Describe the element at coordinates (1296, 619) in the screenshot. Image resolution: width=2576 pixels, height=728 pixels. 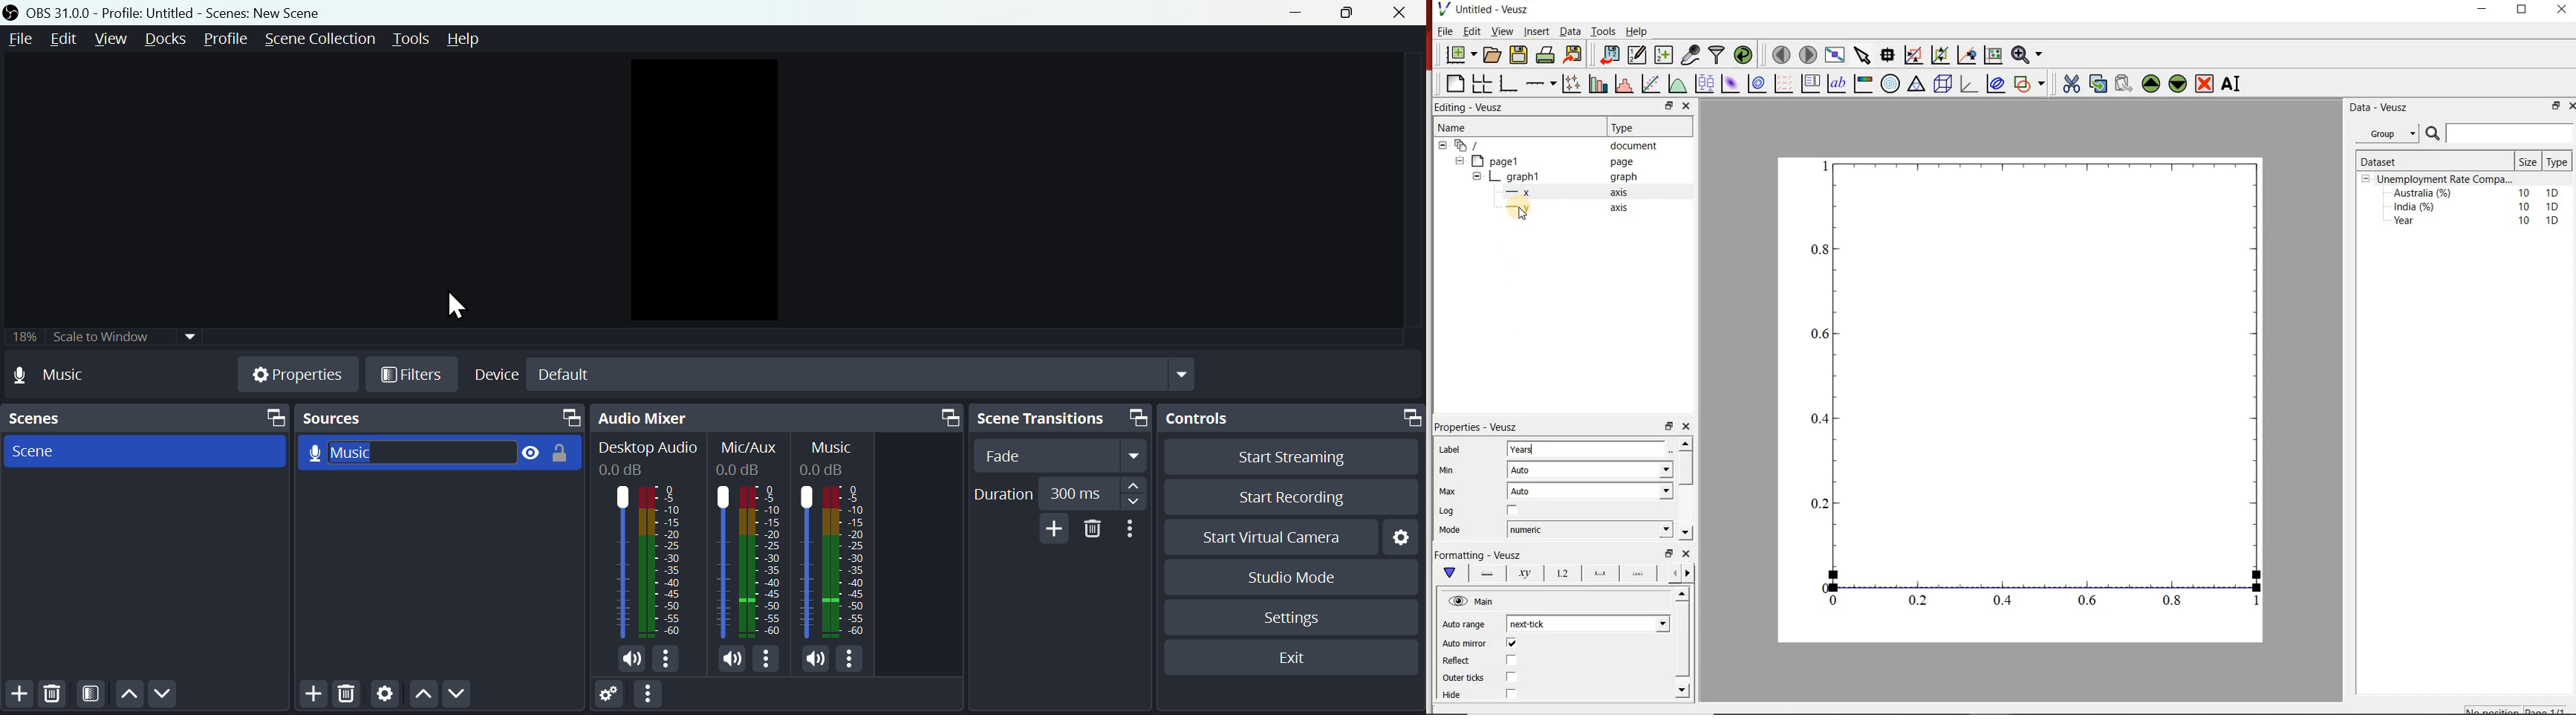
I see `Settings` at that location.